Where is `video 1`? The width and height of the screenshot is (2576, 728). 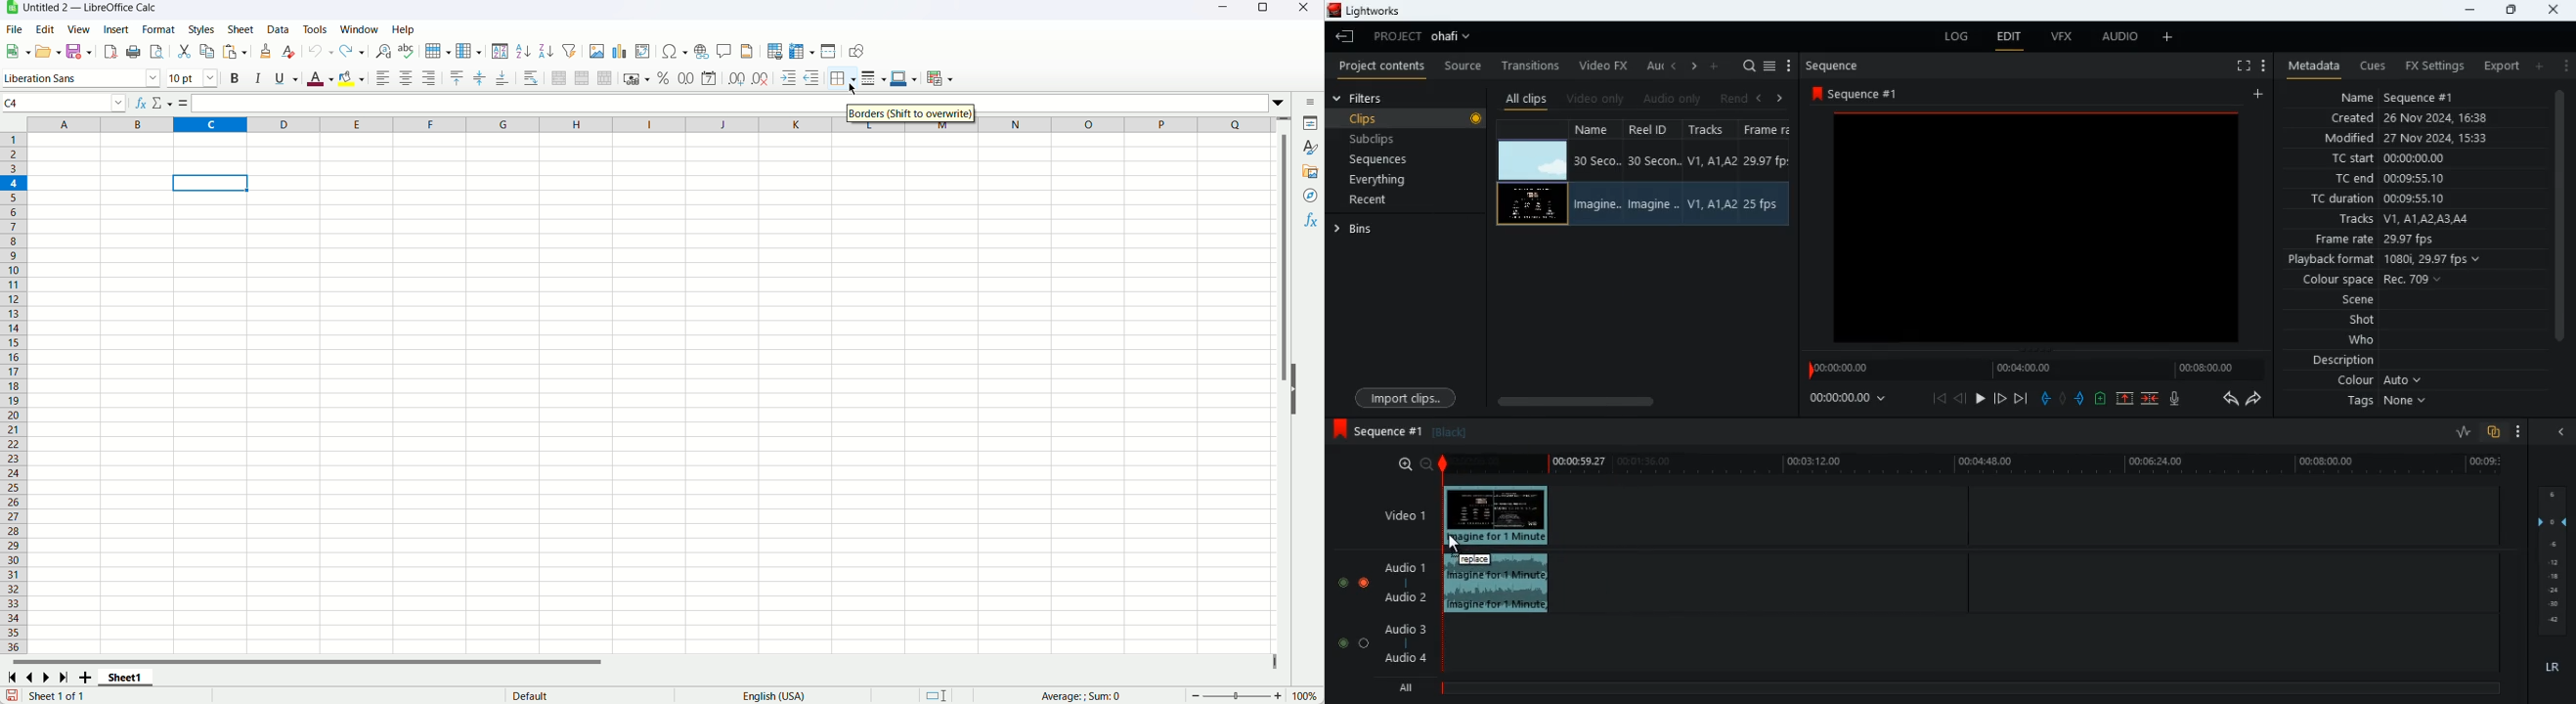 video 1 is located at coordinates (1398, 514).